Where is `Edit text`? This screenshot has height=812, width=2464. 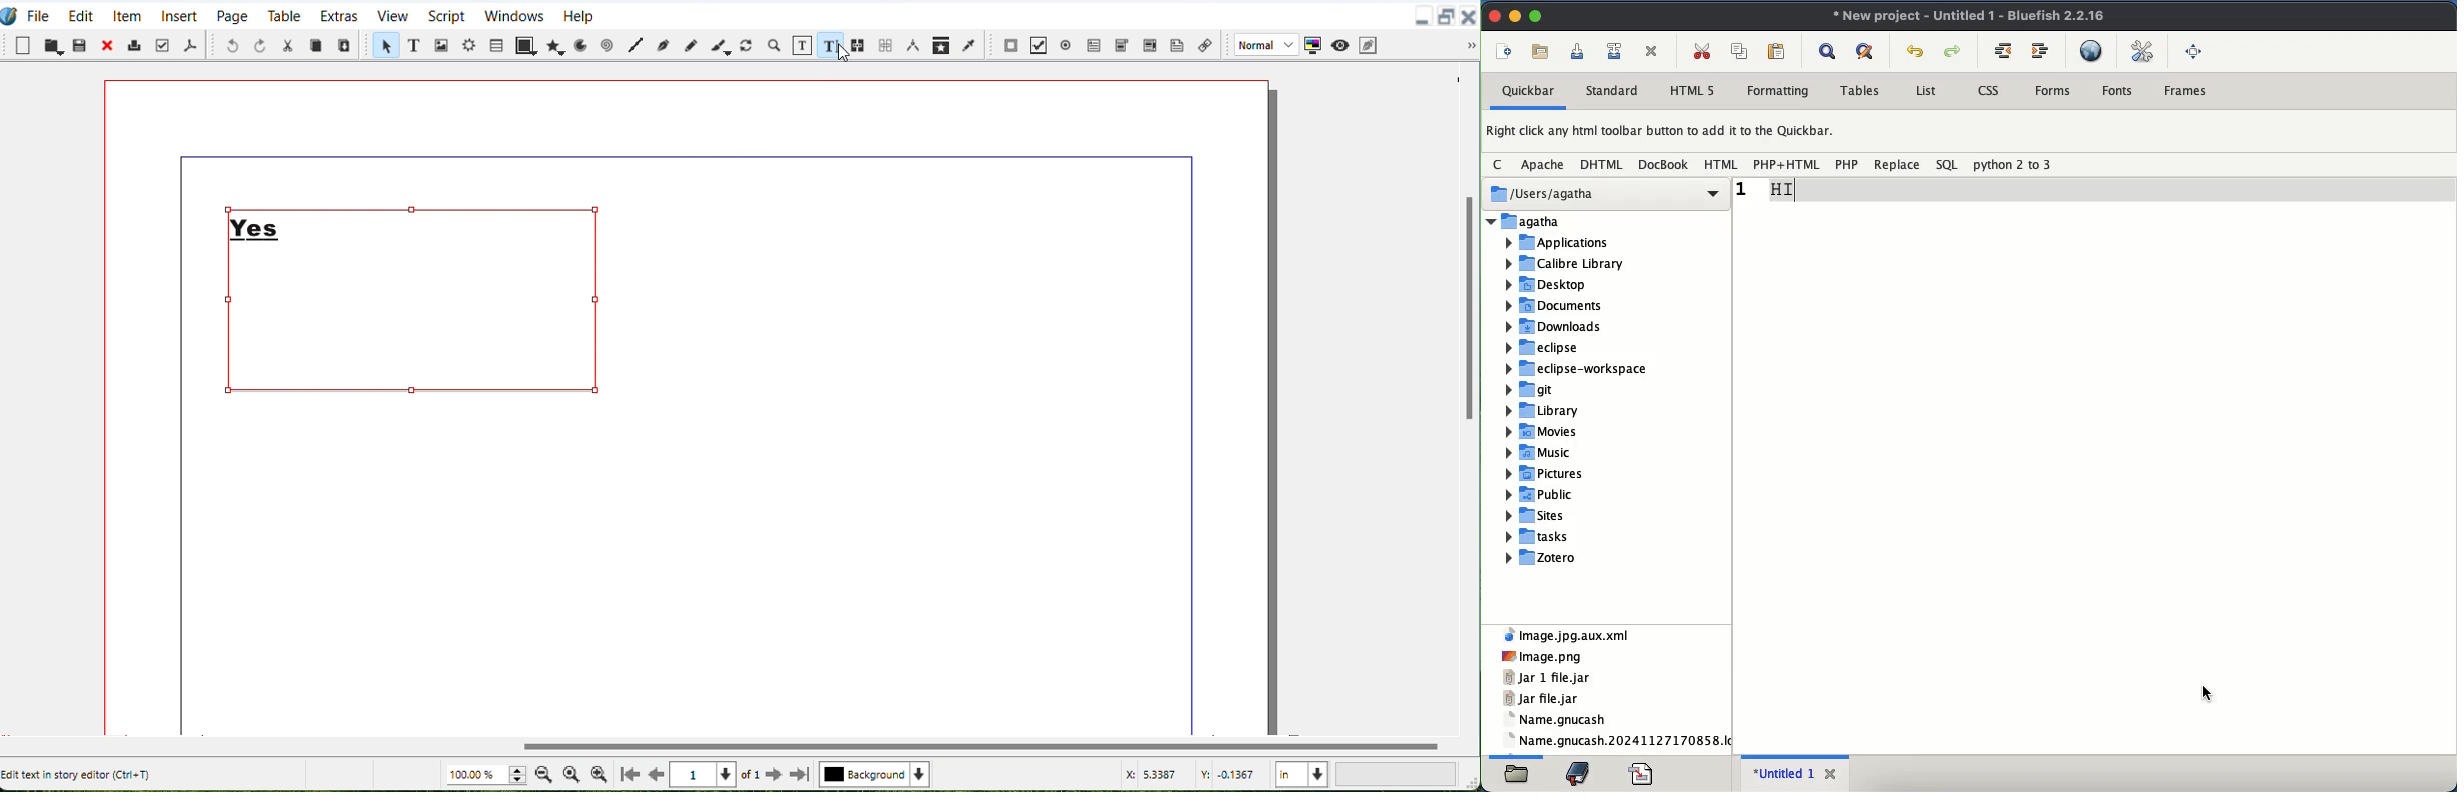 Edit text is located at coordinates (832, 44).